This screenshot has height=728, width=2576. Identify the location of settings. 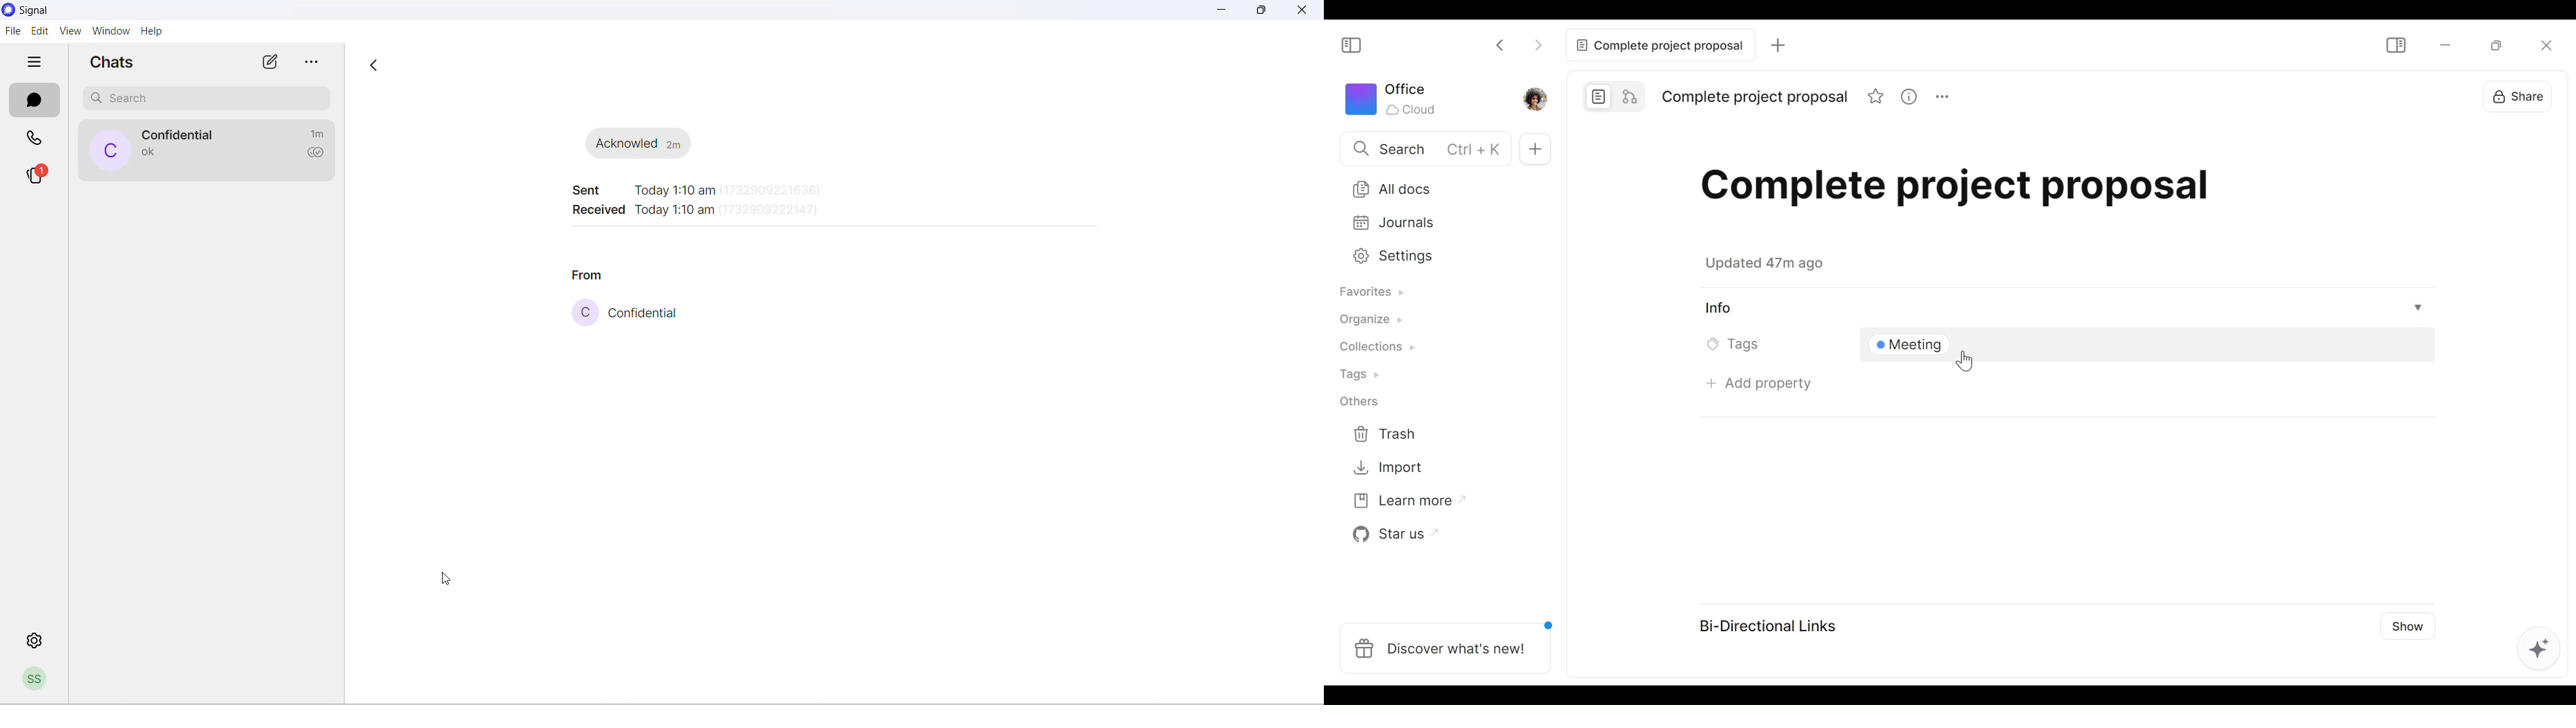
(36, 639).